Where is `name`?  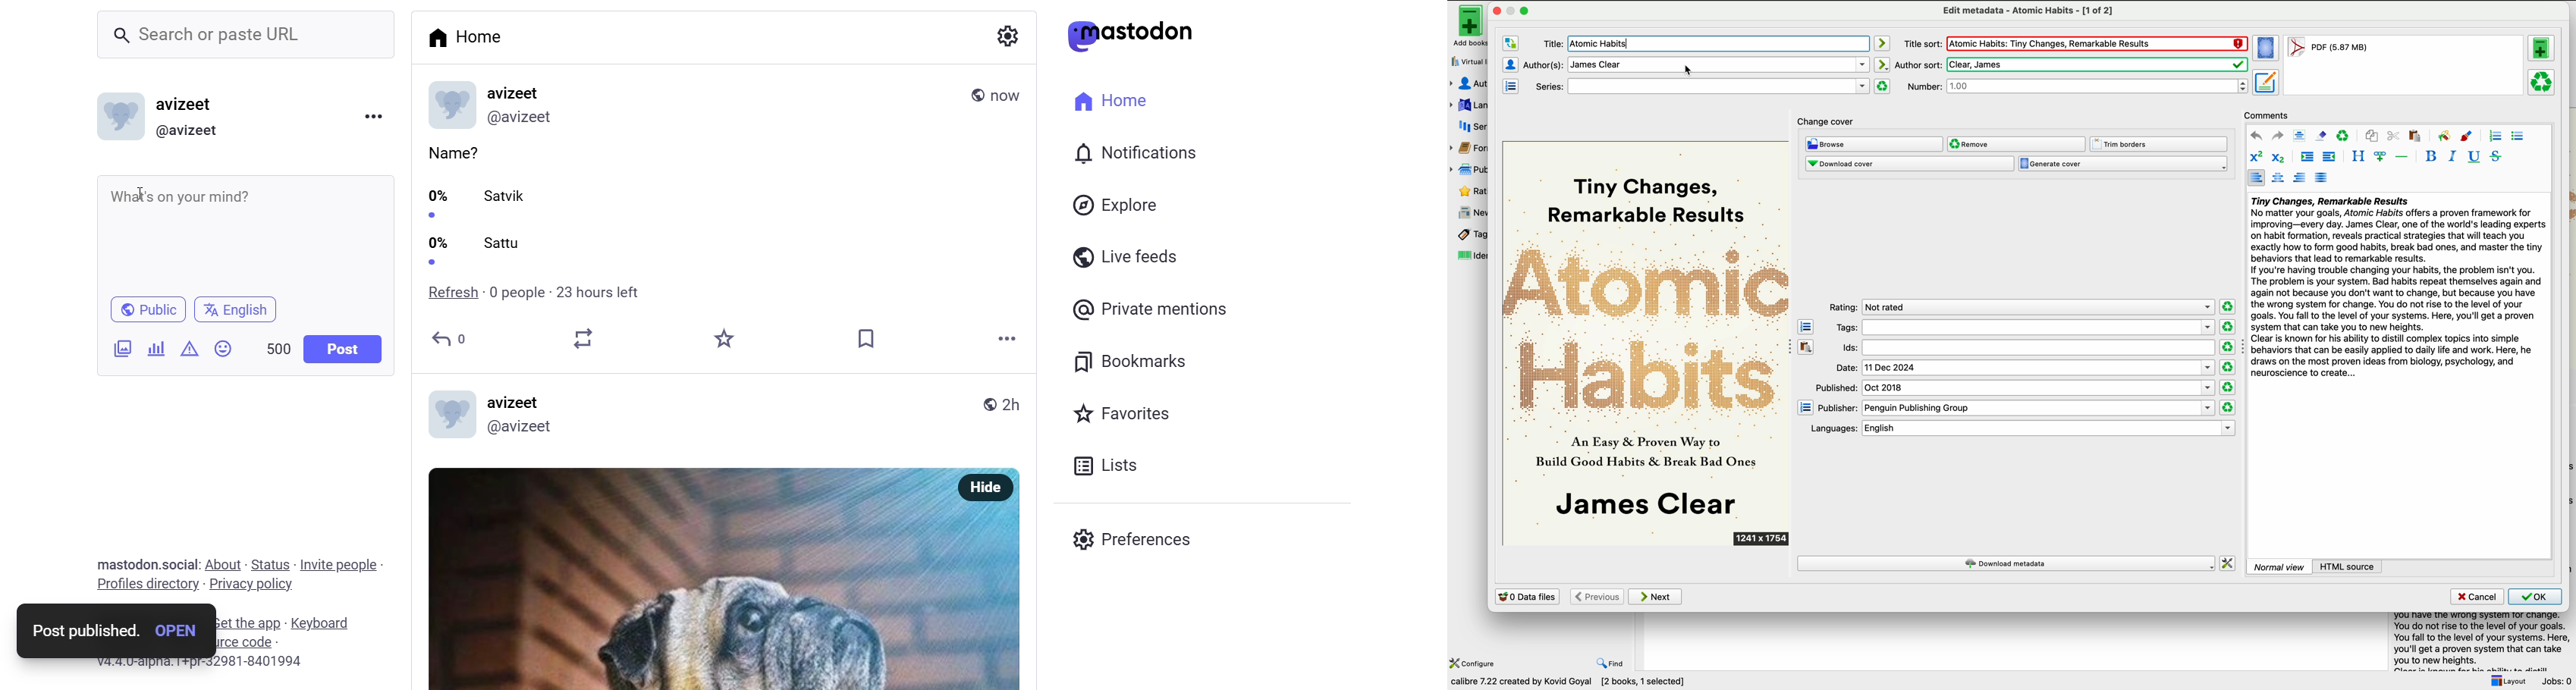 name is located at coordinates (517, 91).